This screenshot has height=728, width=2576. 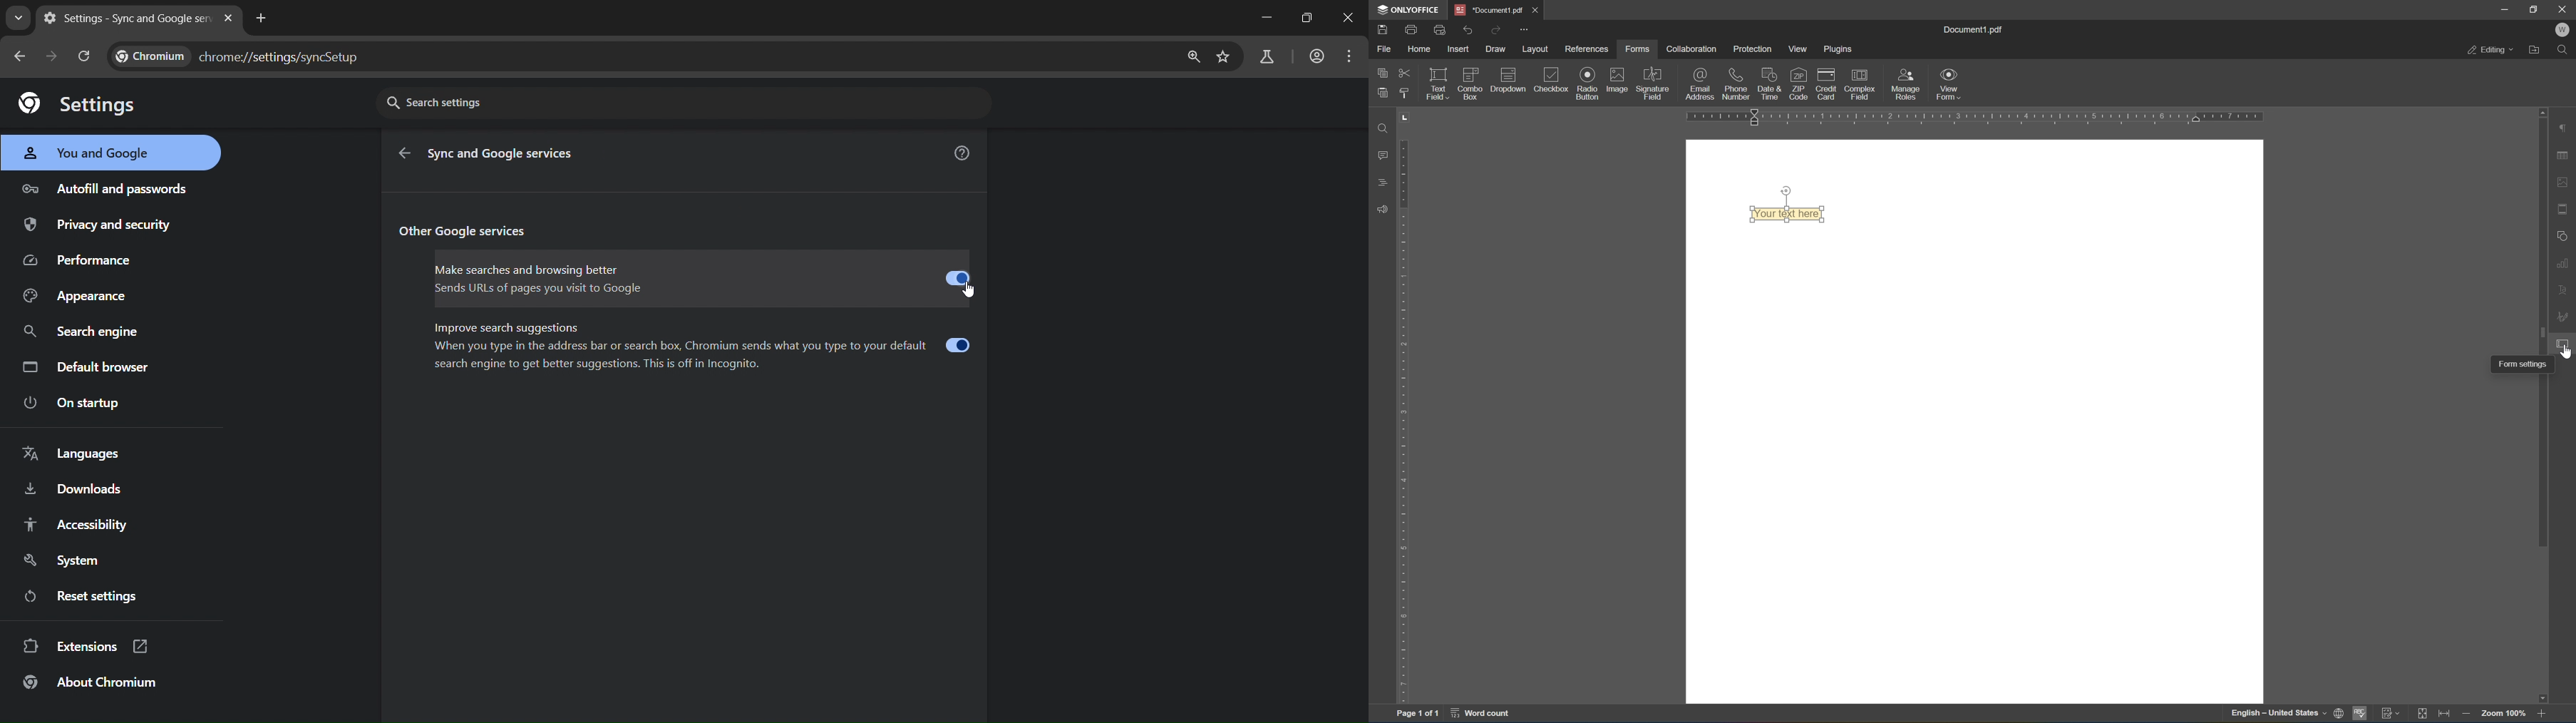 What do you see at coordinates (1768, 84) in the screenshot?
I see `date and time` at bounding box center [1768, 84].